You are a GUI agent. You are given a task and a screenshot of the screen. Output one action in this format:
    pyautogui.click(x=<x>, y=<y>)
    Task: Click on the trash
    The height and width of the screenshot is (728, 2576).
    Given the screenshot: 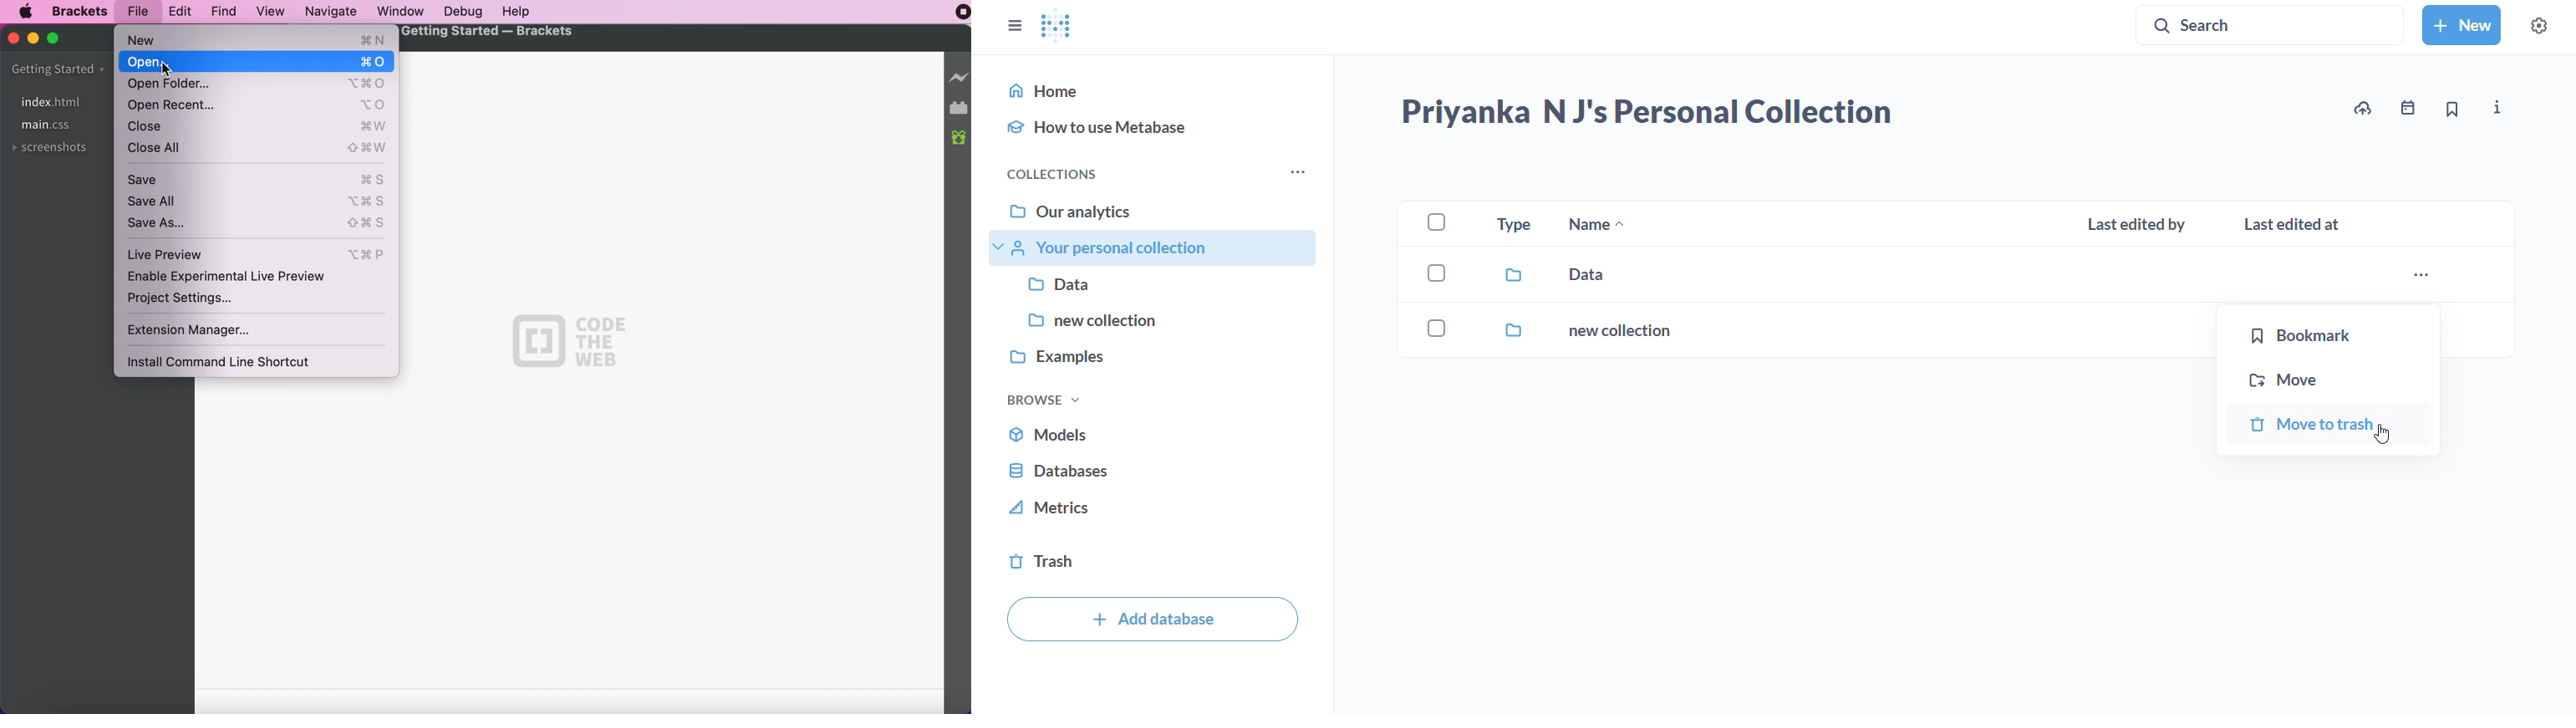 What is the action you would take?
    pyautogui.click(x=1158, y=565)
    